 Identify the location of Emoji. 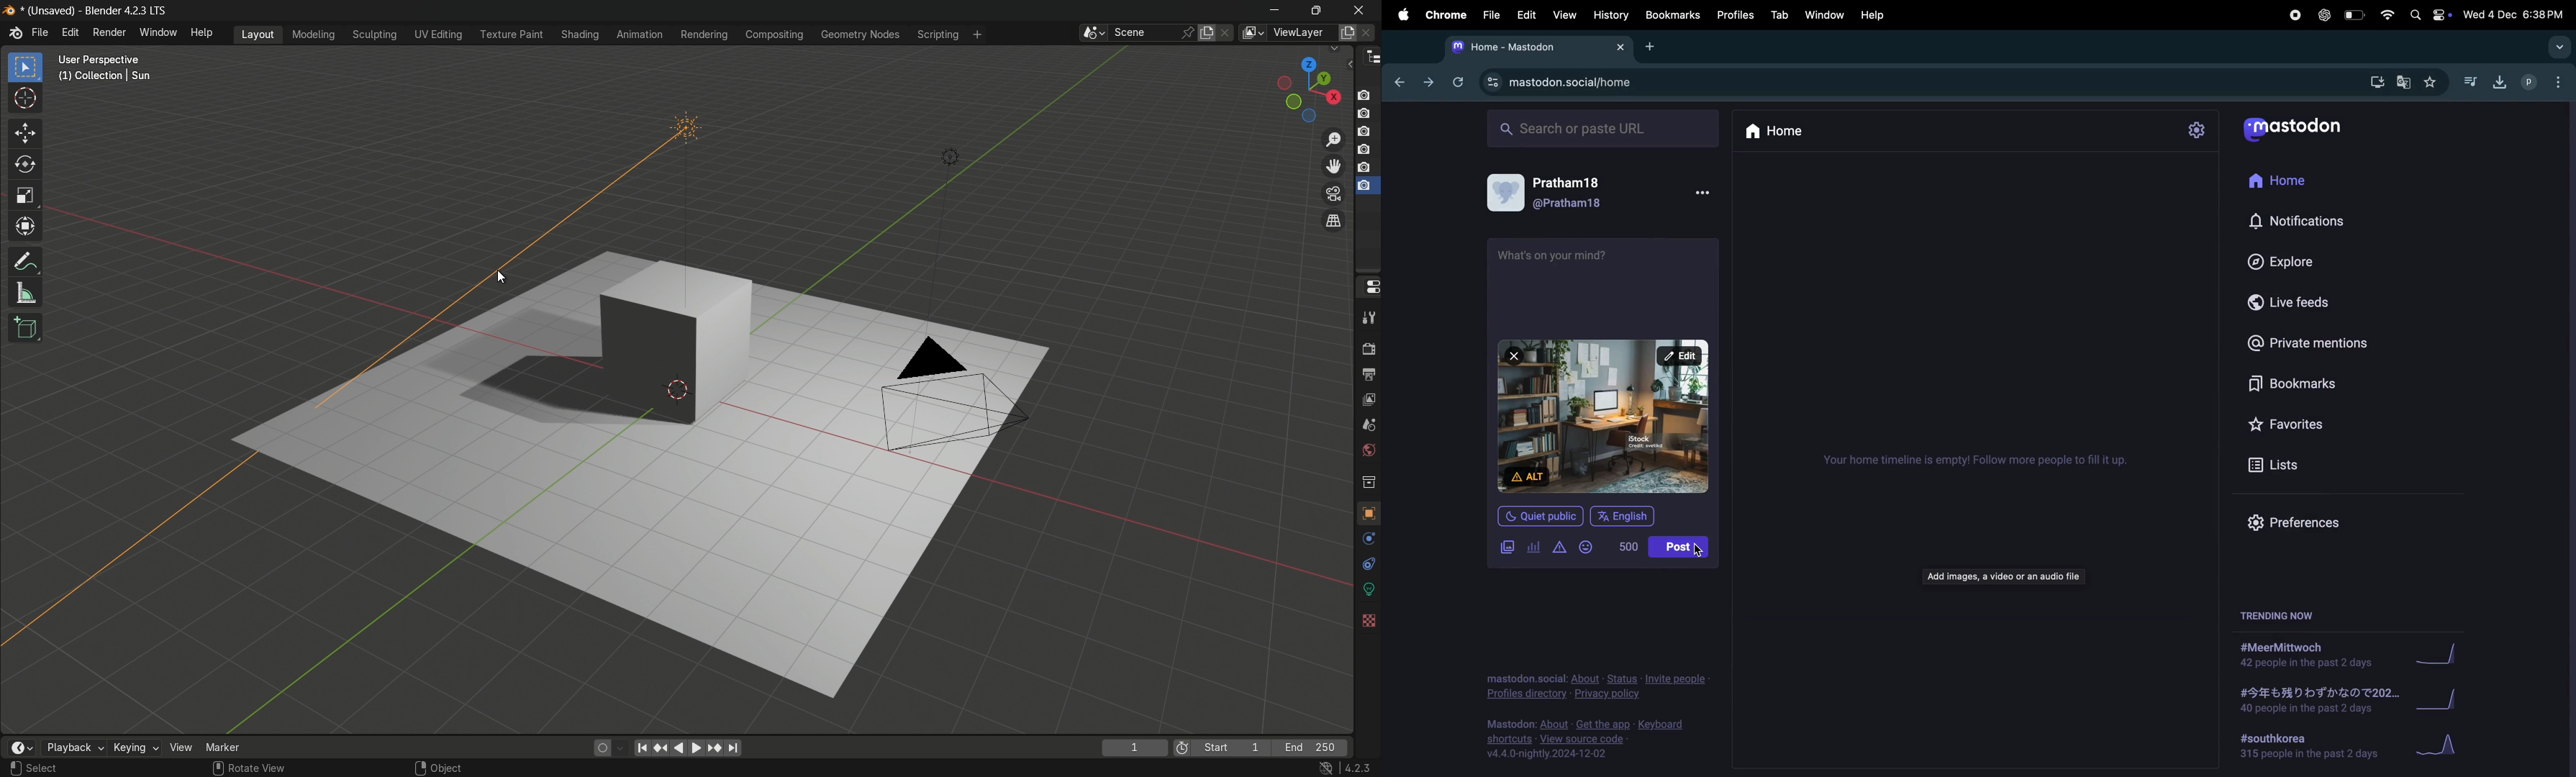
(1588, 546).